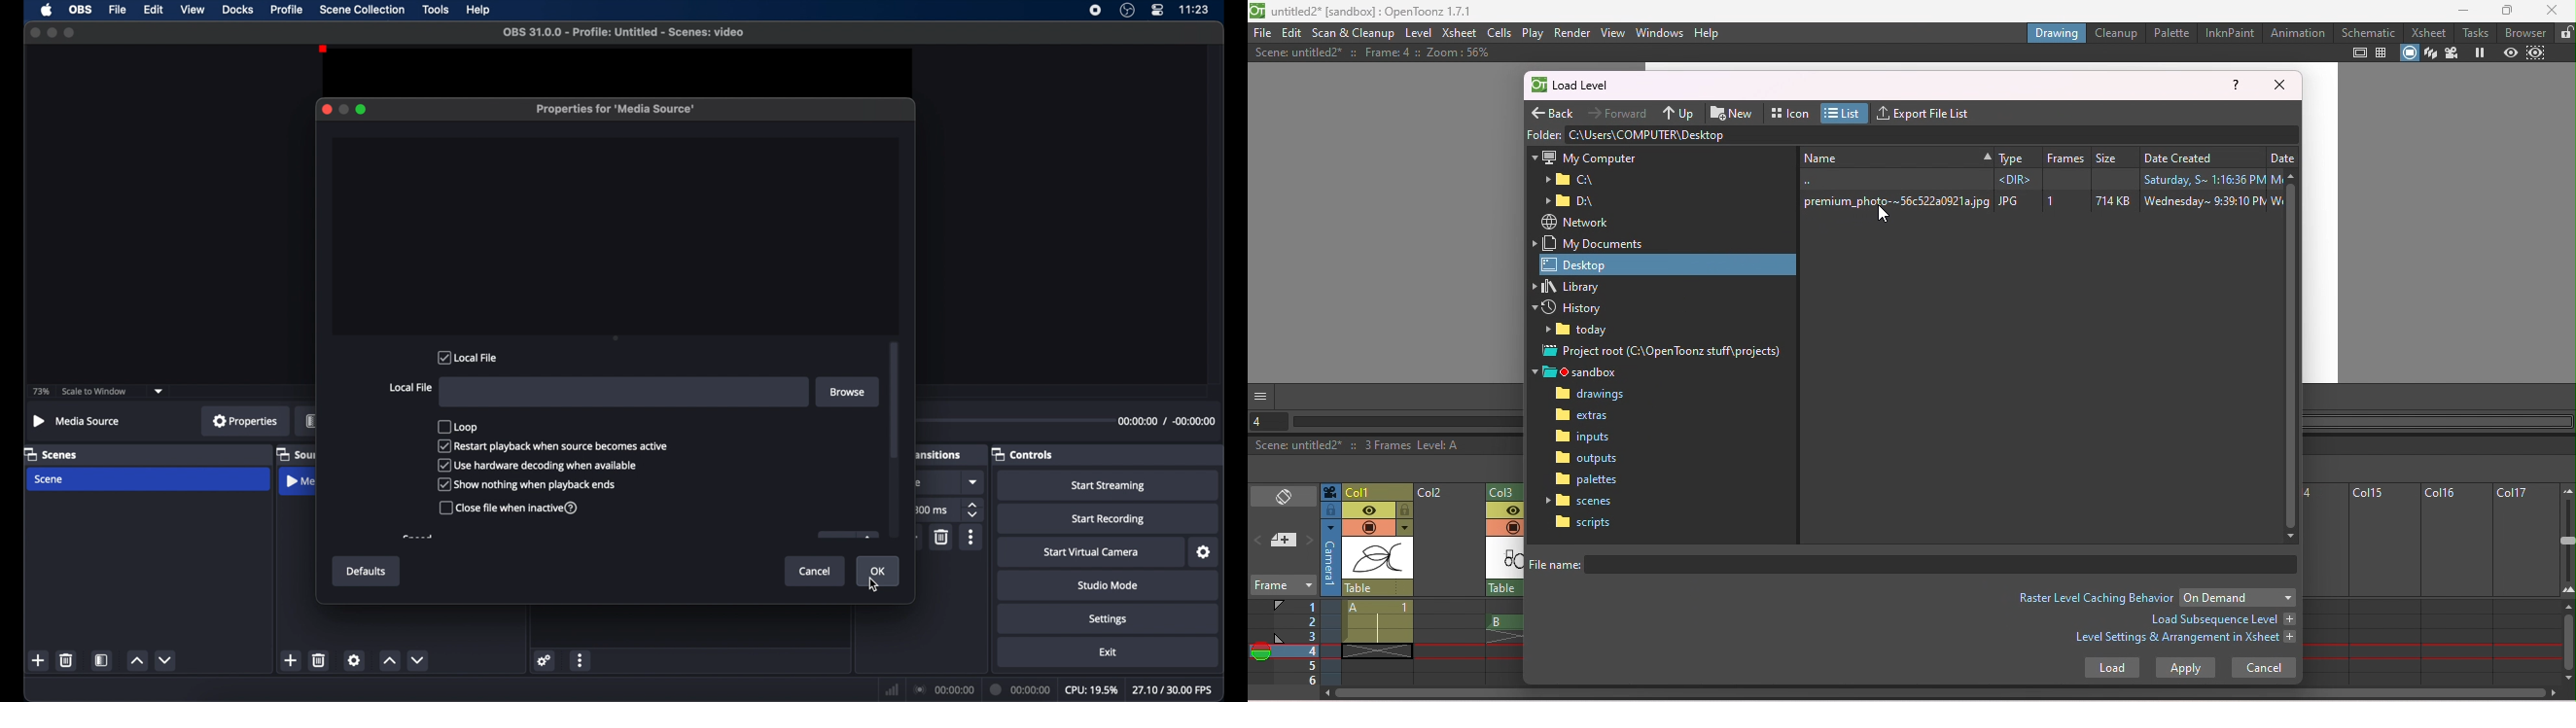 Image resolution: width=2576 pixels, height=728 pixels. Describe the element at coordinates (917, 454) in the screenshot. I see `obscure text` at that location.